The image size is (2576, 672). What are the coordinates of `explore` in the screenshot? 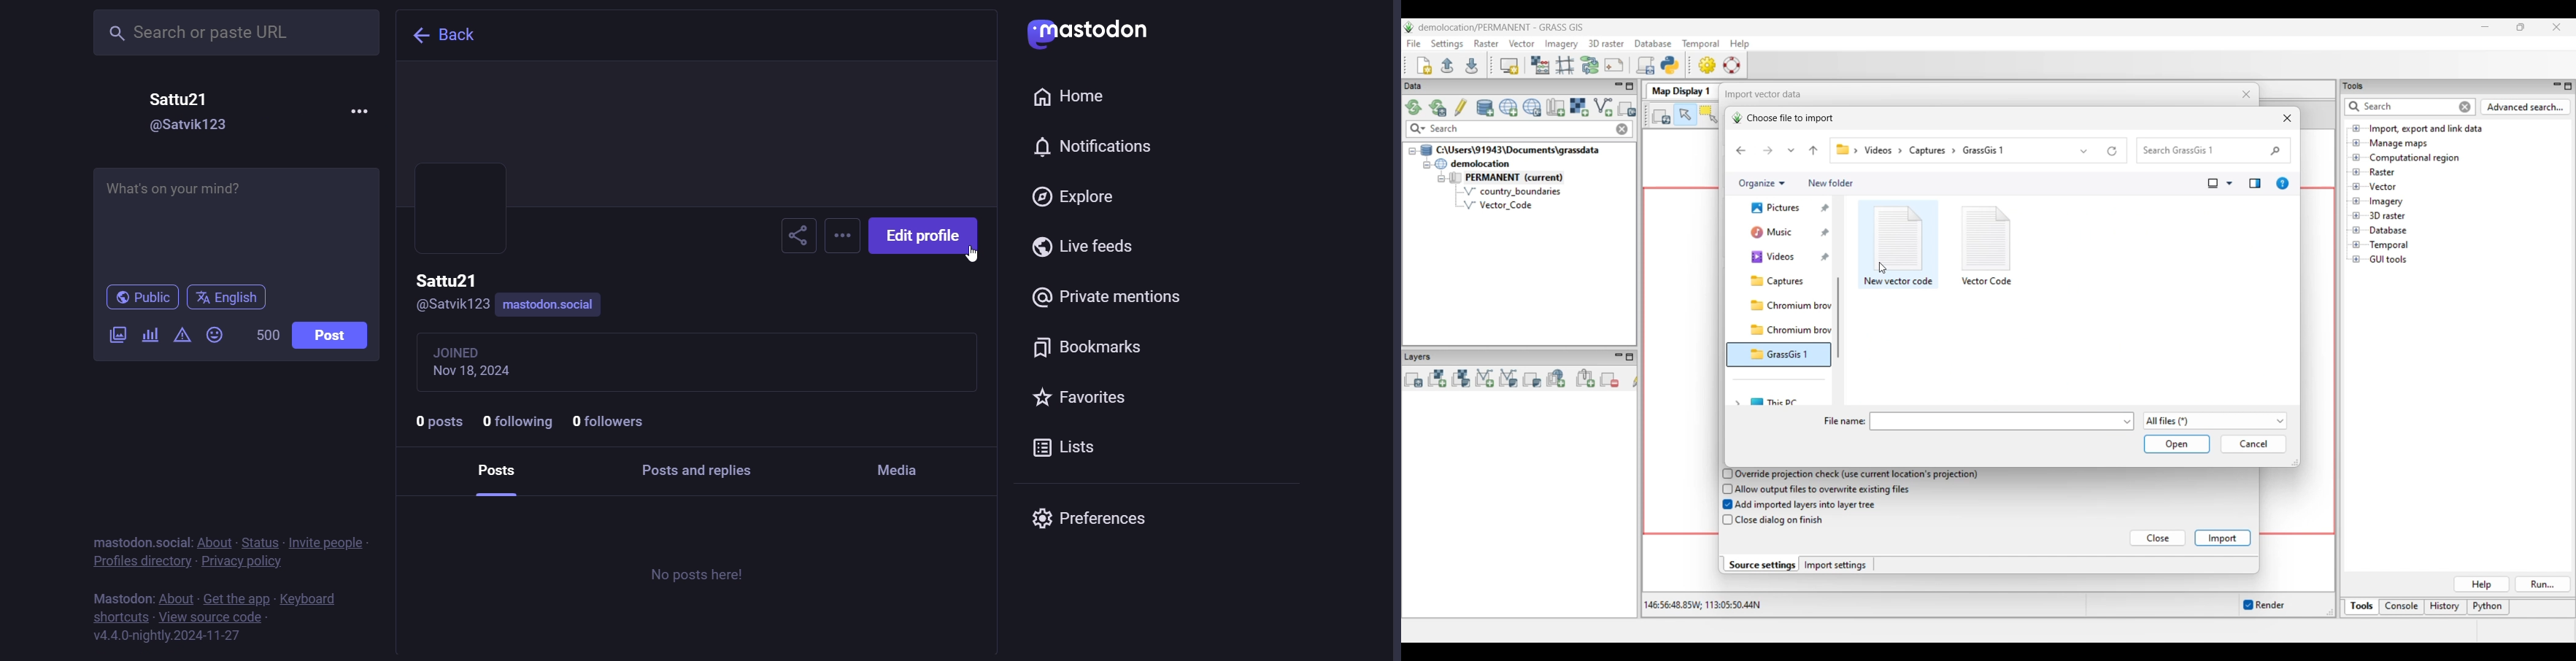 It's located at (1077, 198).